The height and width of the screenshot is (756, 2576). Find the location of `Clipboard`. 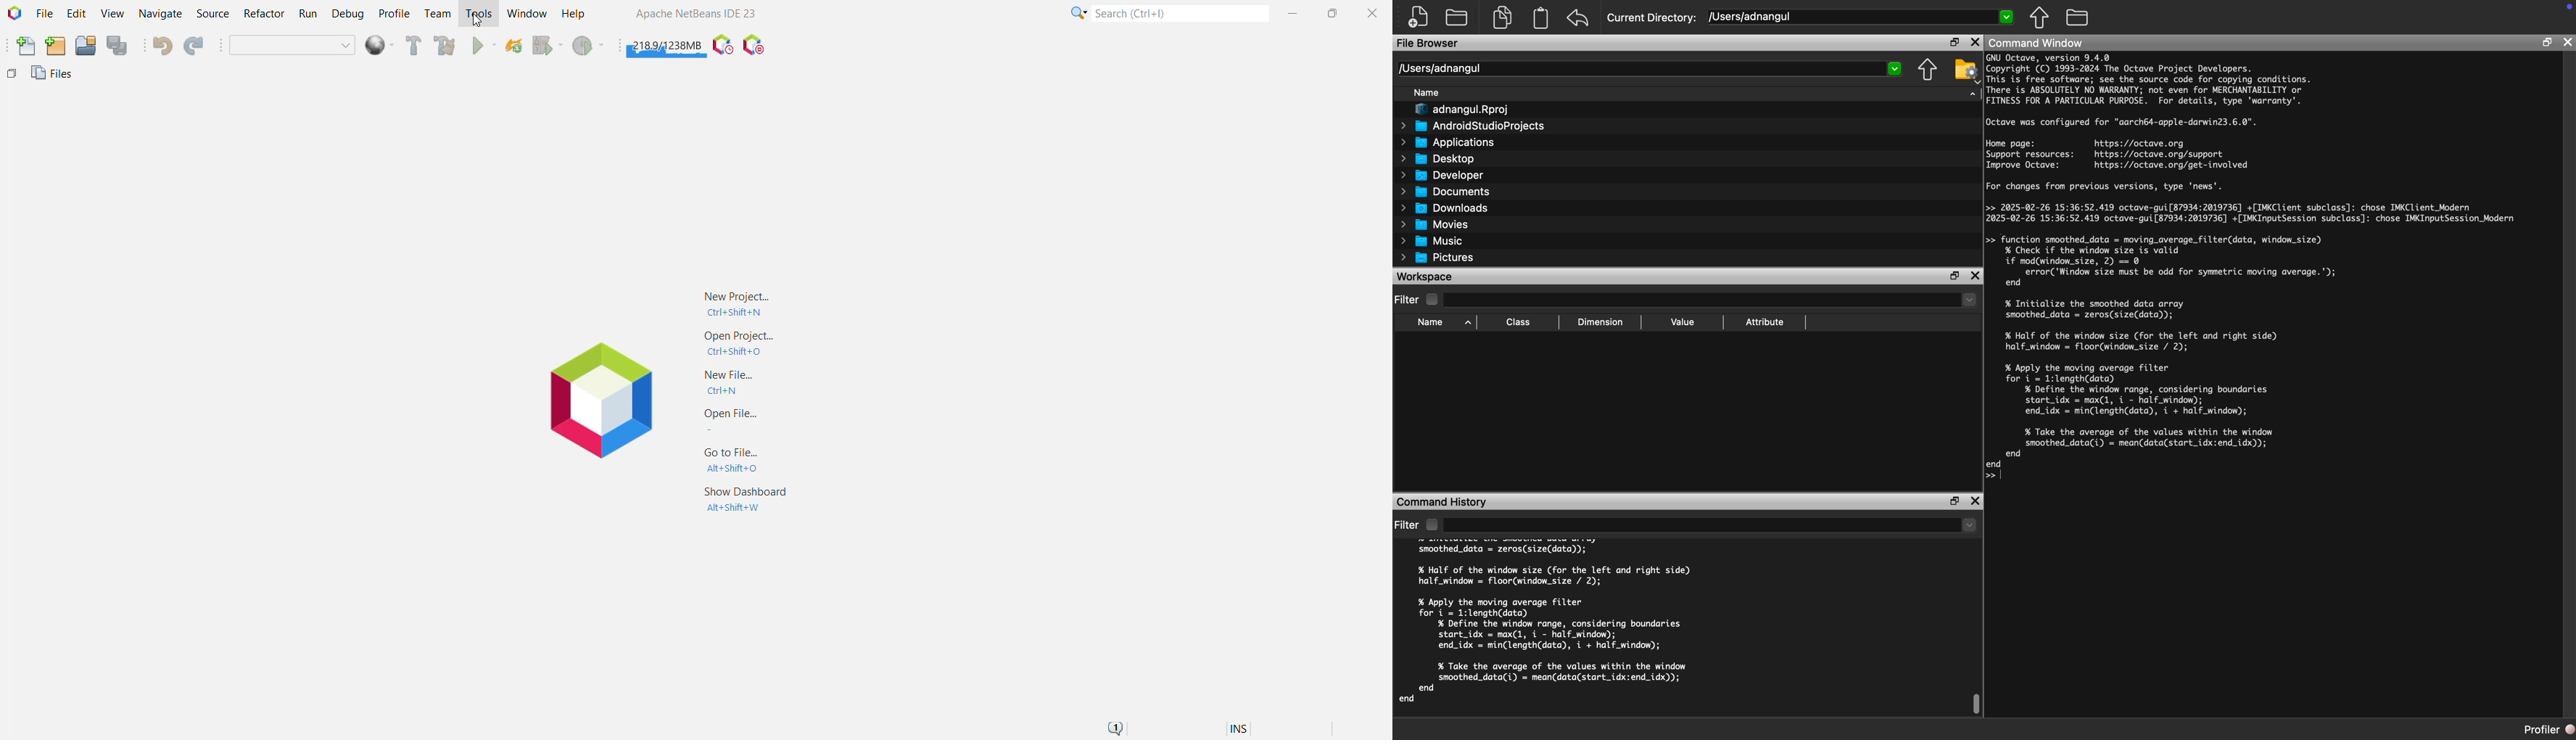

Clipboard is located at coordinates (1542, 17).